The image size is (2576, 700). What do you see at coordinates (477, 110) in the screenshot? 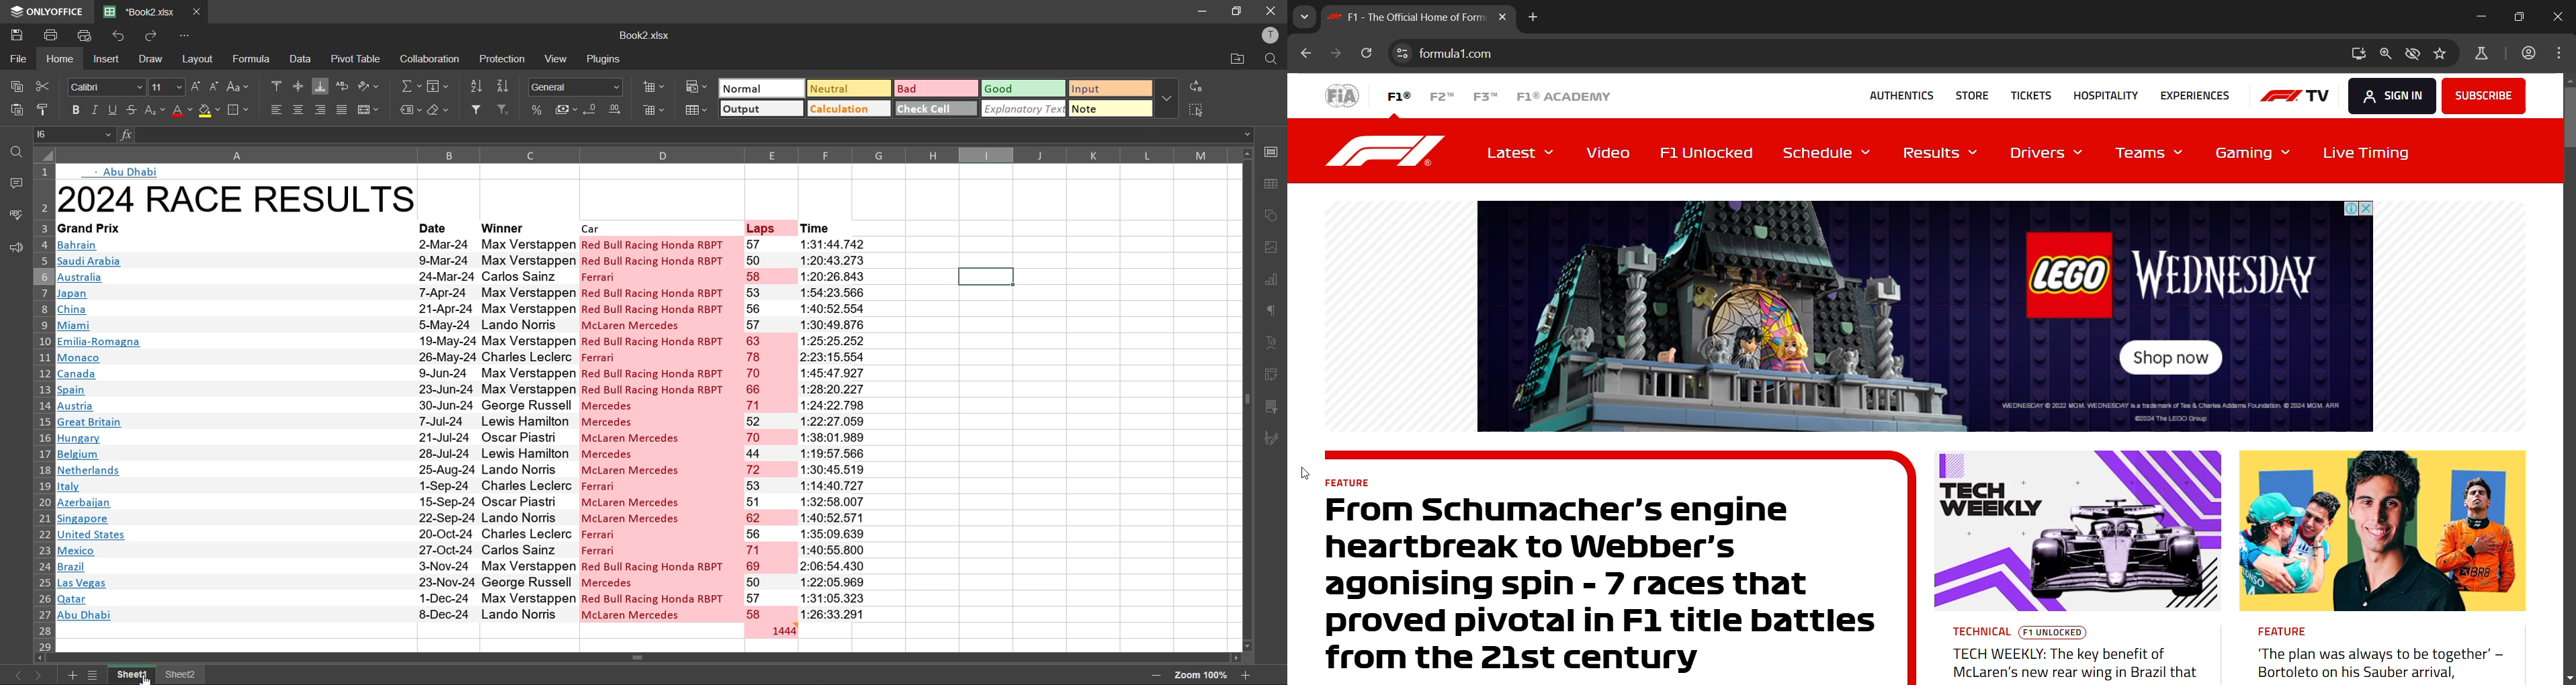
I see `filter` at bounding box center [477, 110].